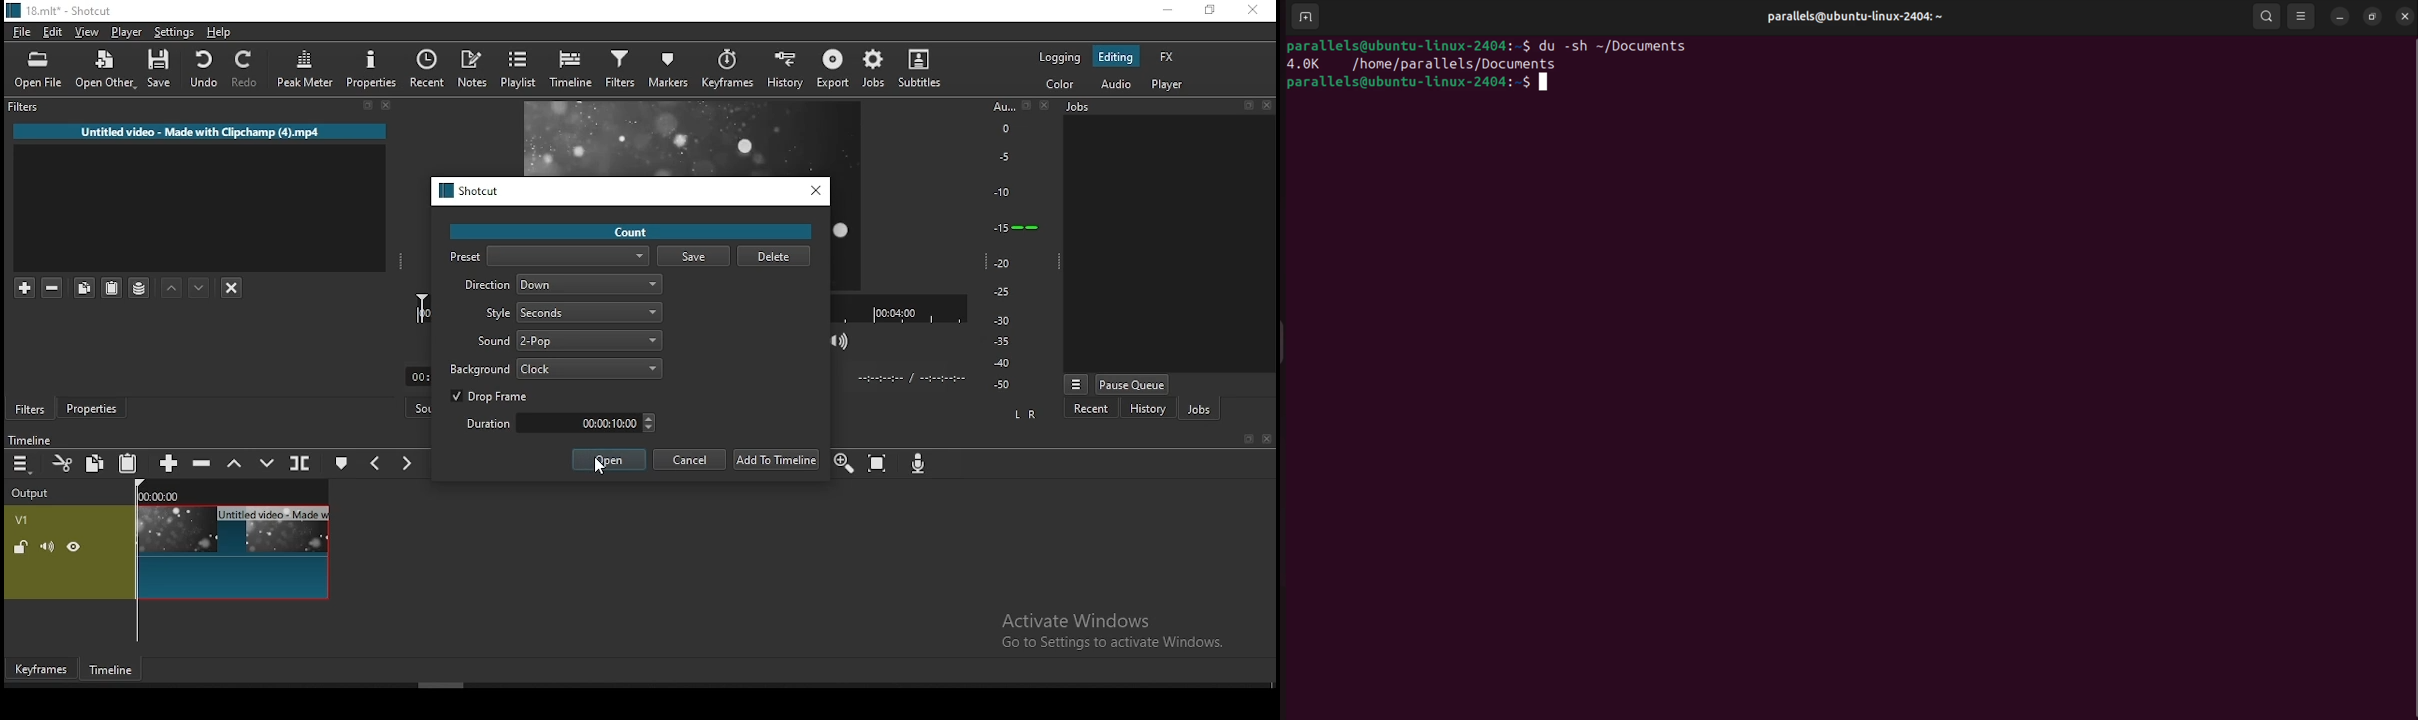  Describe the element at coordinates (2302, 16) in the screenshot. I see `view options` at that location.